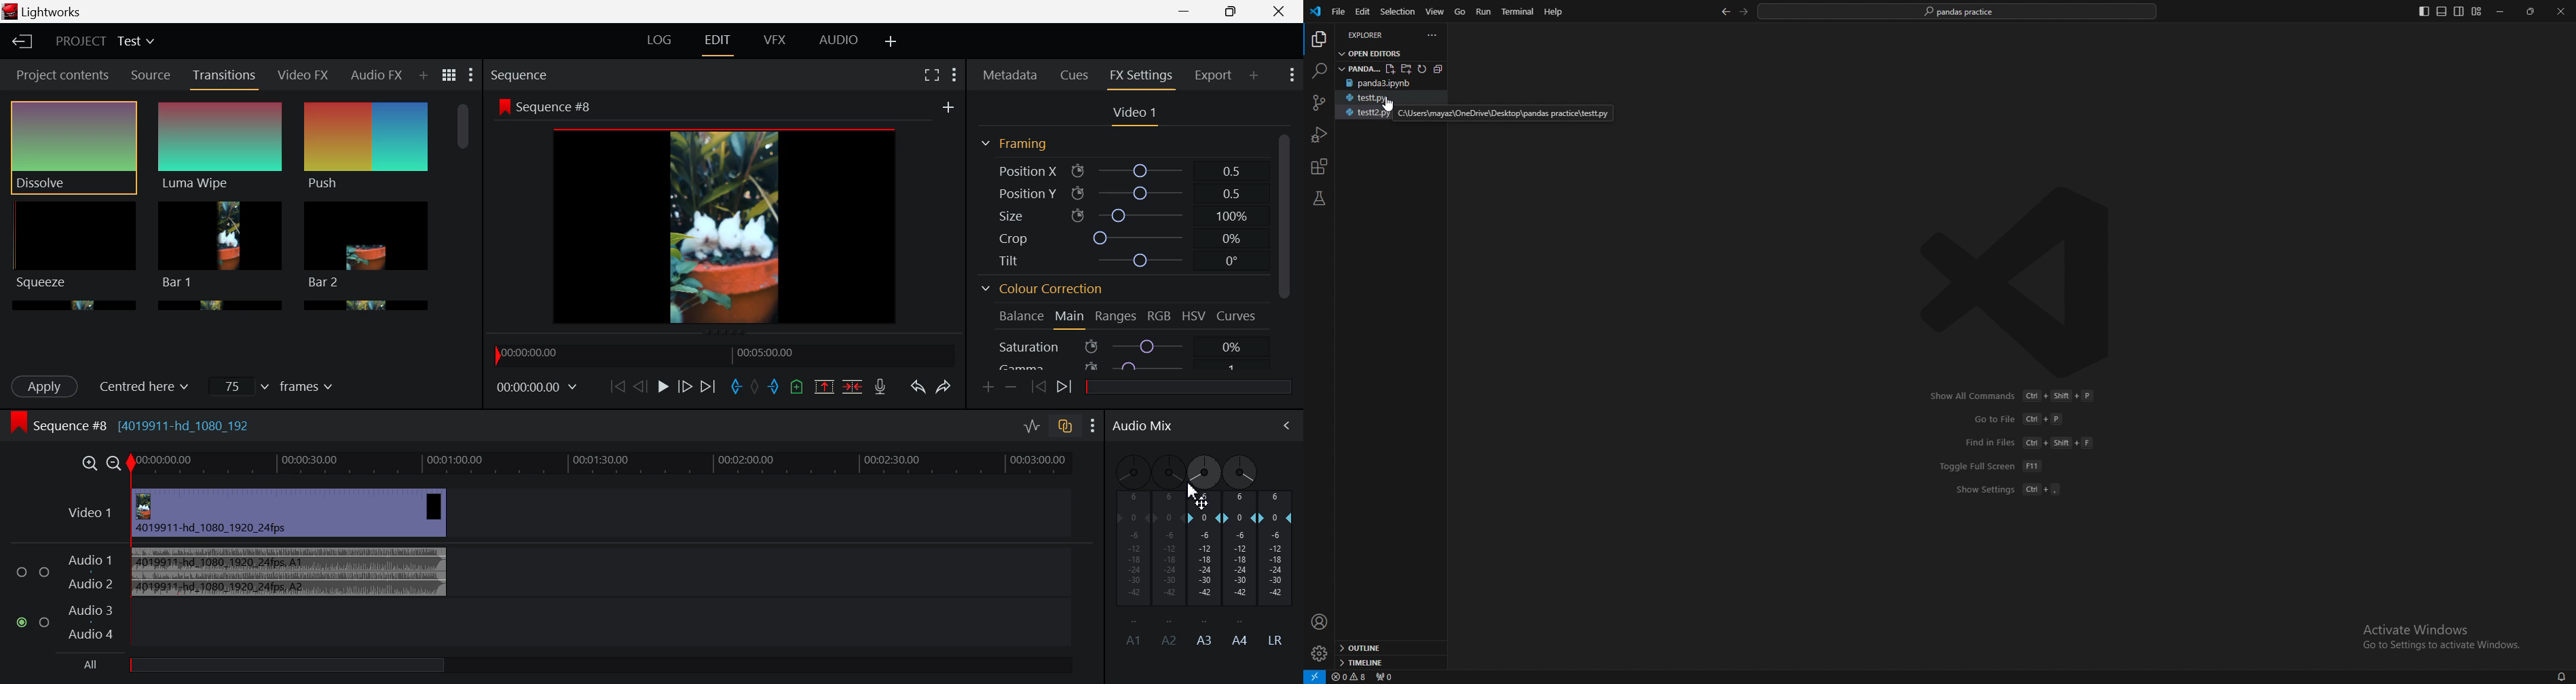  I want to click on remote window, so click(1315, 676).